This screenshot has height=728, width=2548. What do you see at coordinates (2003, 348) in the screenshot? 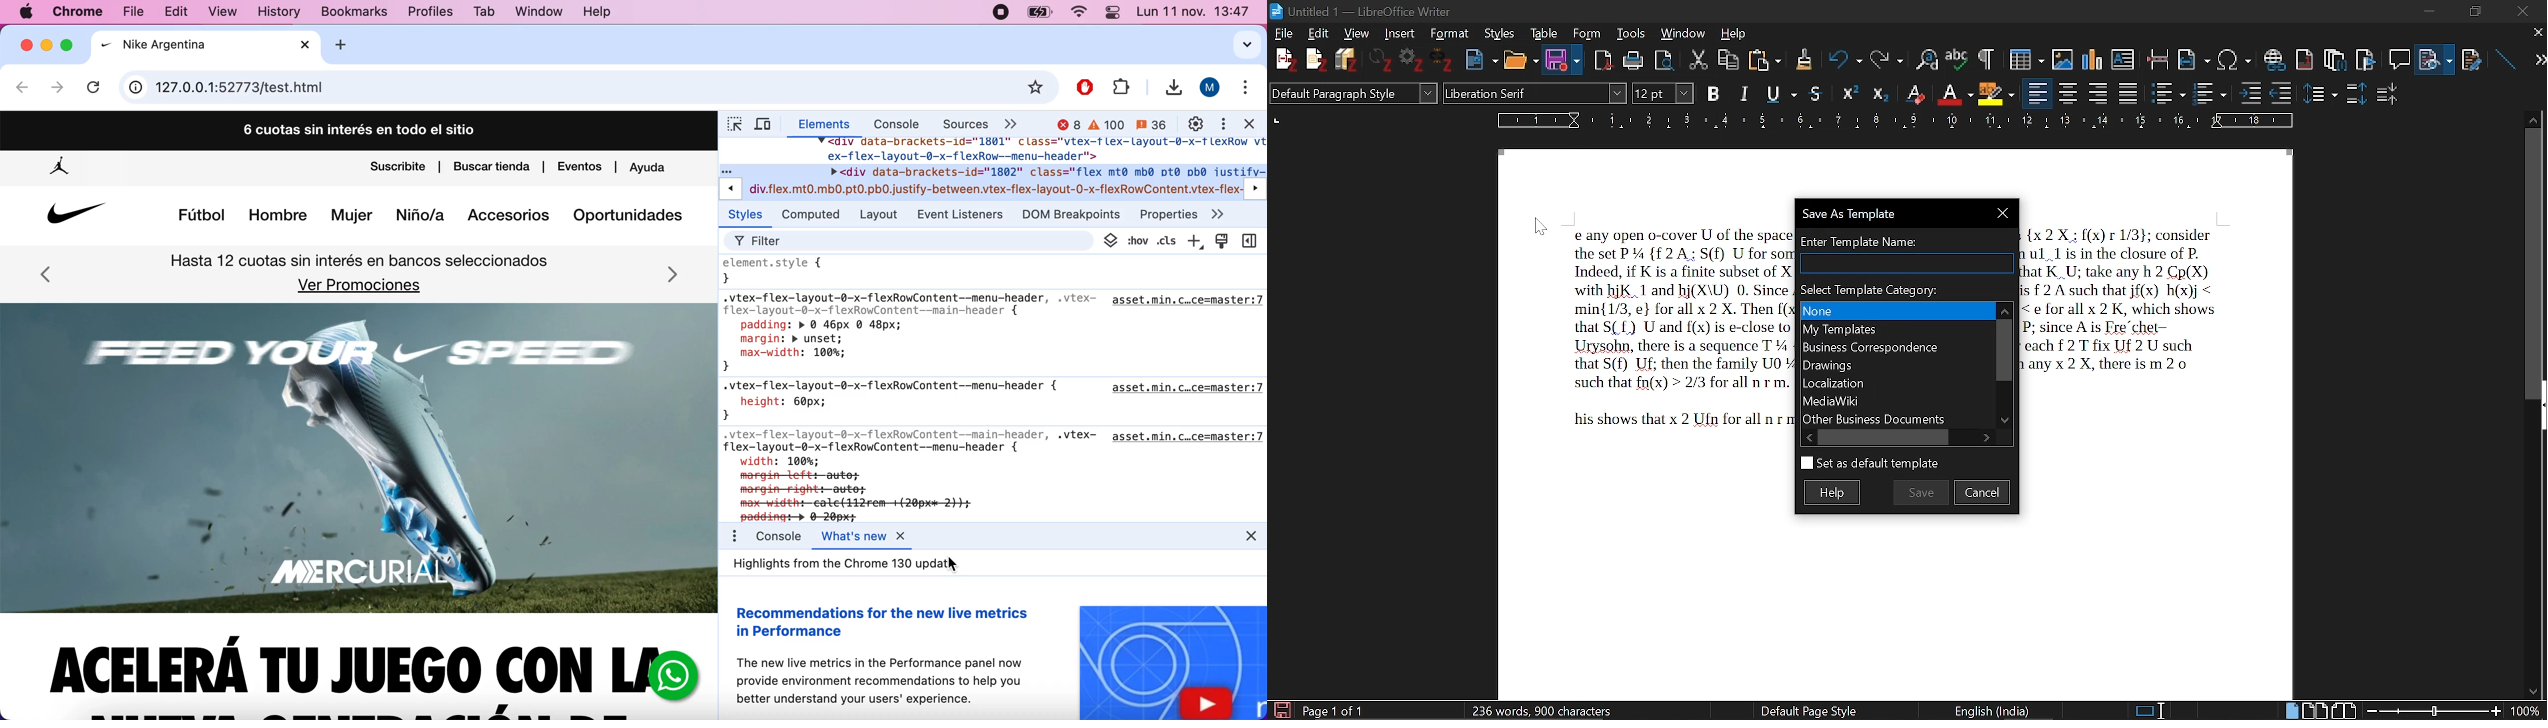
I see `Vertical scrollbar` at bounding box center [2003, 348].